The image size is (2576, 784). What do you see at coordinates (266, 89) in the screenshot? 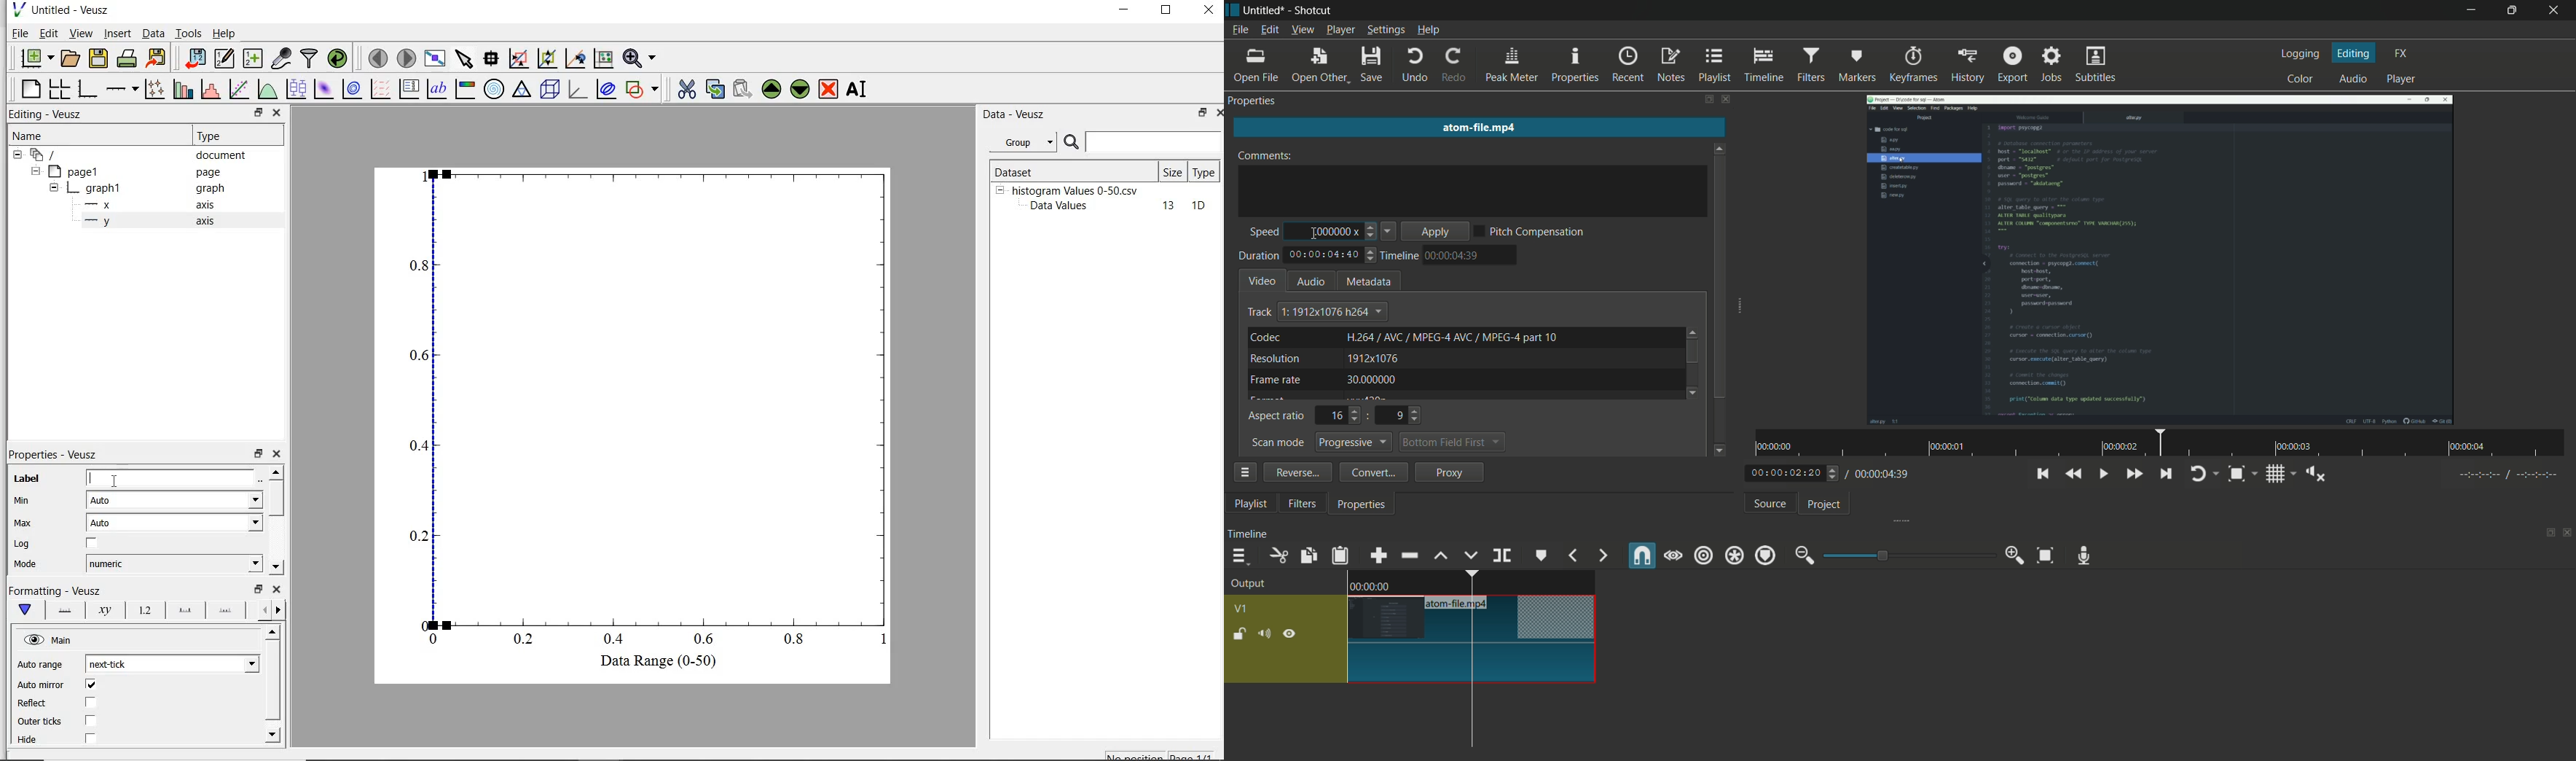
I see `plot a function` at bounding box center [266, 89].